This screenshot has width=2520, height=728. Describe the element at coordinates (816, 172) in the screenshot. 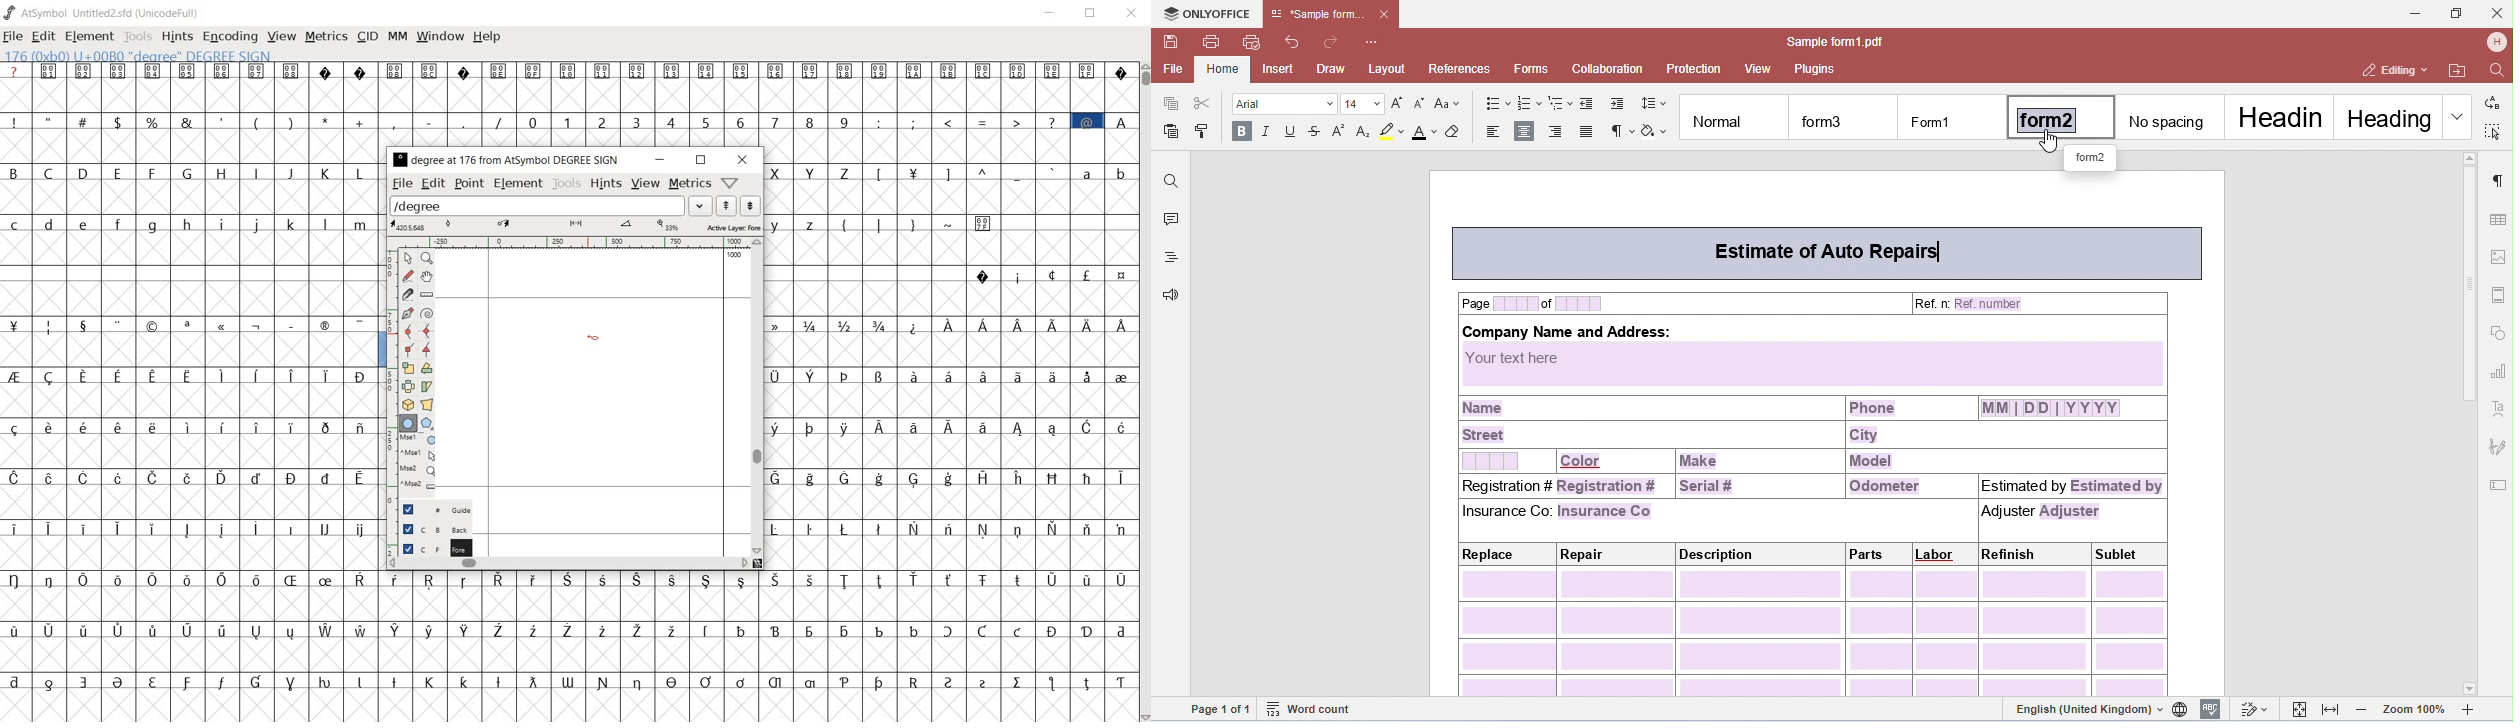

I see `capital letter X Y Z` at that location.